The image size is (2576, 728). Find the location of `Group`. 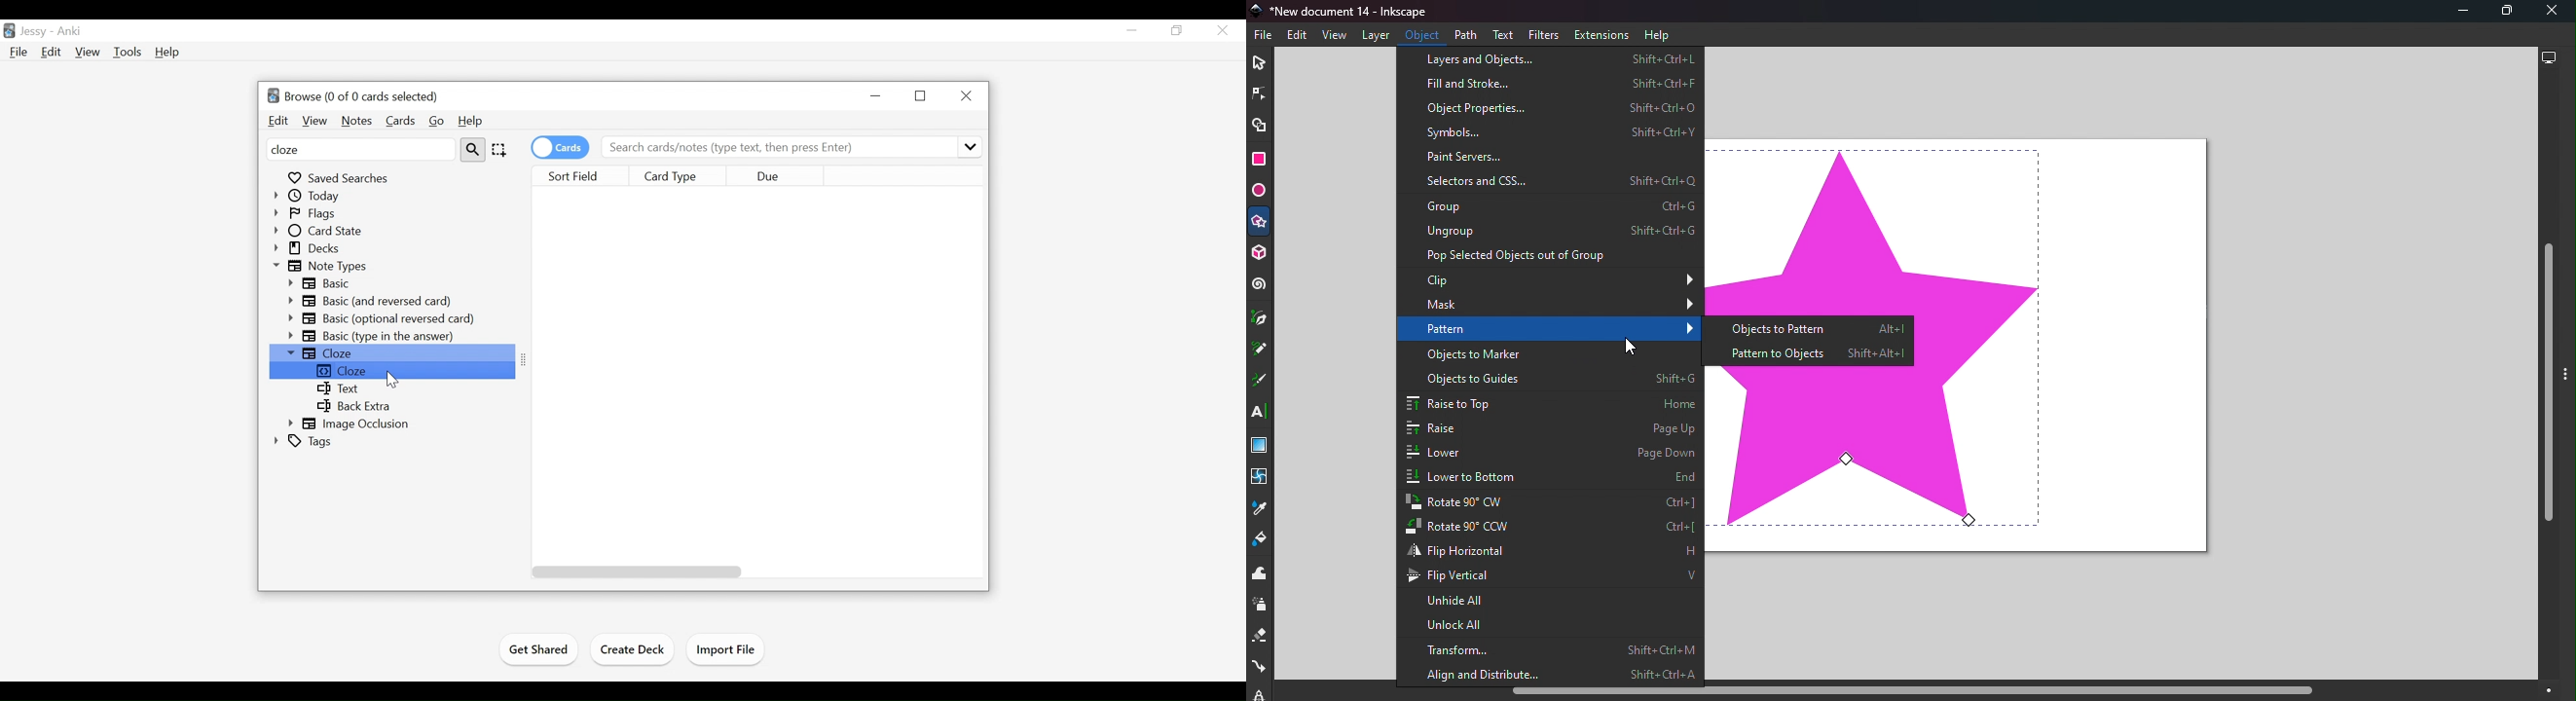

Group is located at coordinates (1562, 204).